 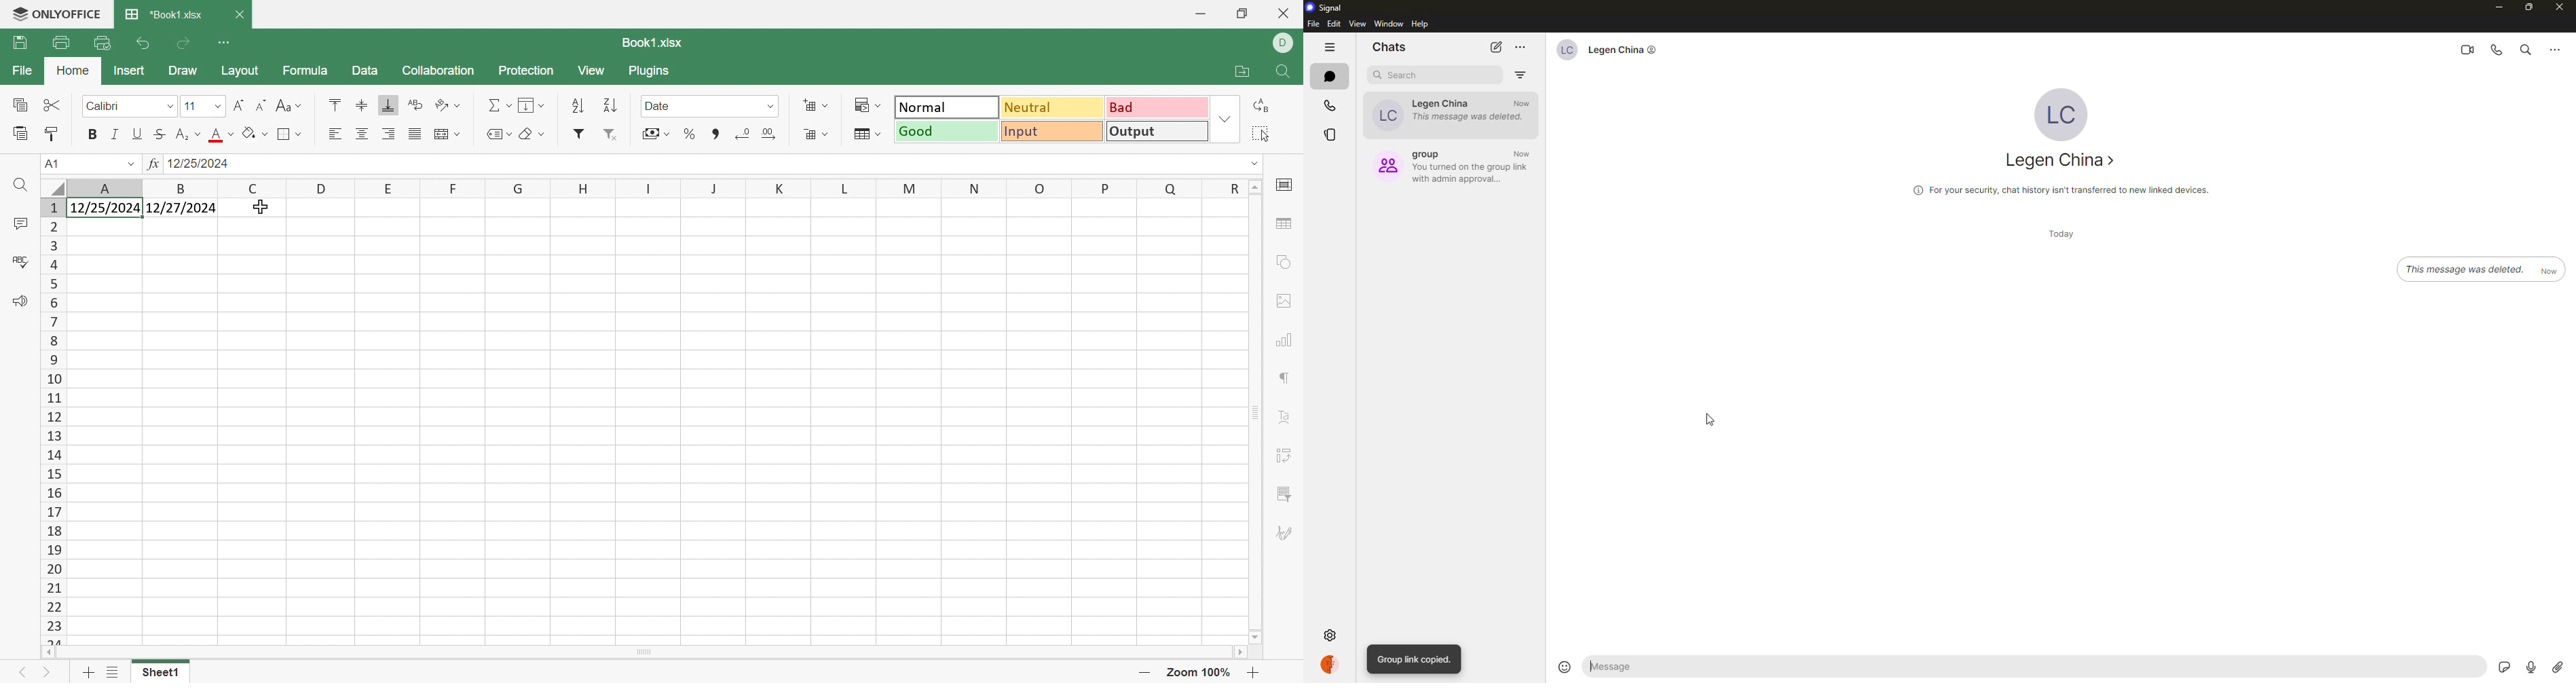 I want to click on group, so click(x=1453, y=163).